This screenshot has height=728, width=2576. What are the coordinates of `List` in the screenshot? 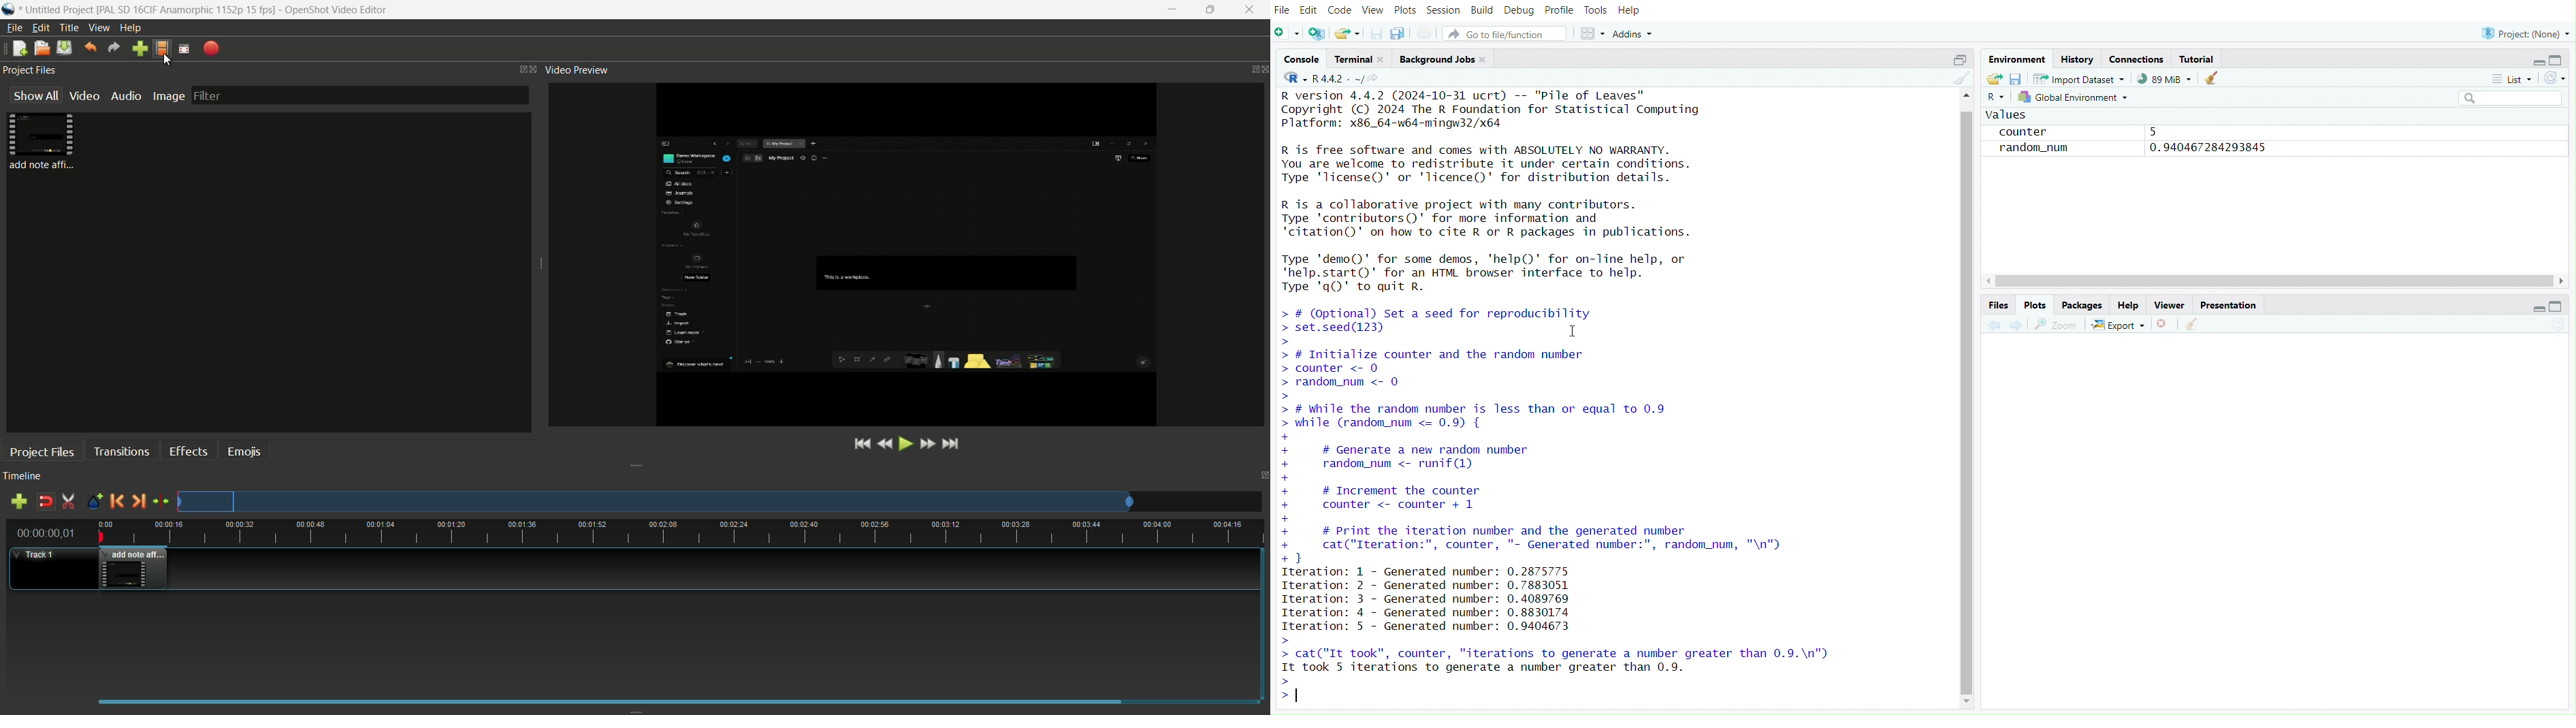 It's located at (2513, 78).